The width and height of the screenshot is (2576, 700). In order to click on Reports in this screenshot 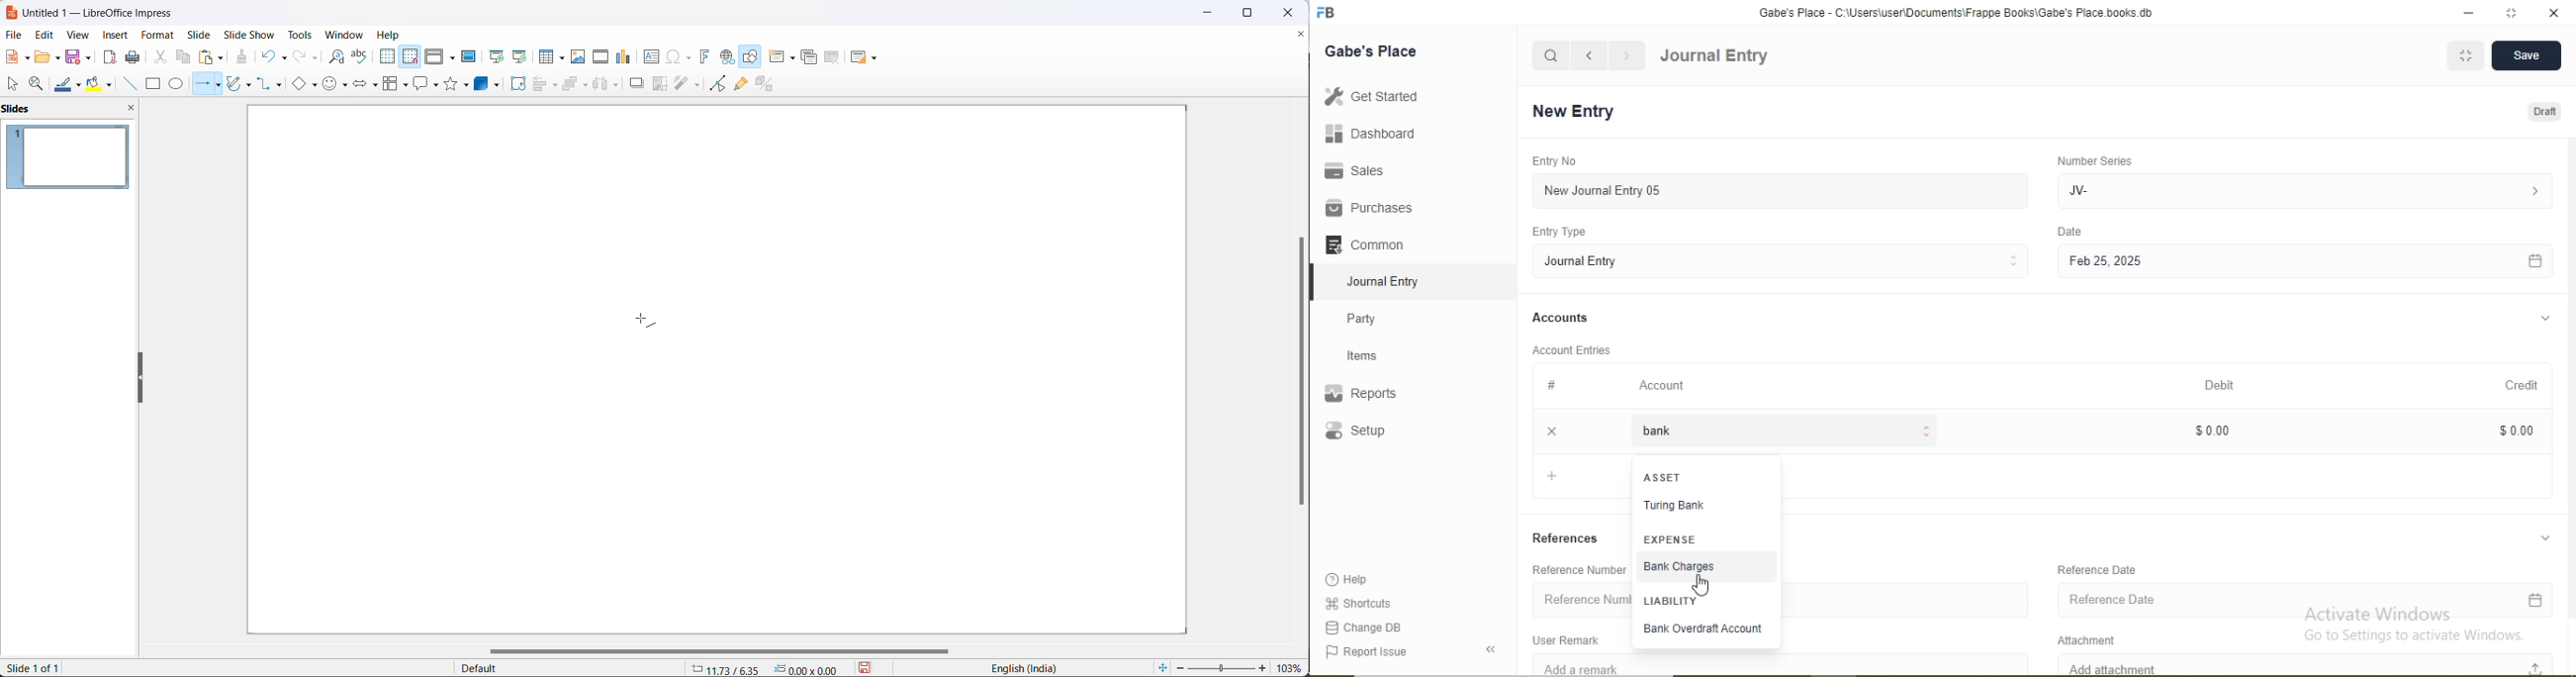, I will do `click(1370, 394)`.